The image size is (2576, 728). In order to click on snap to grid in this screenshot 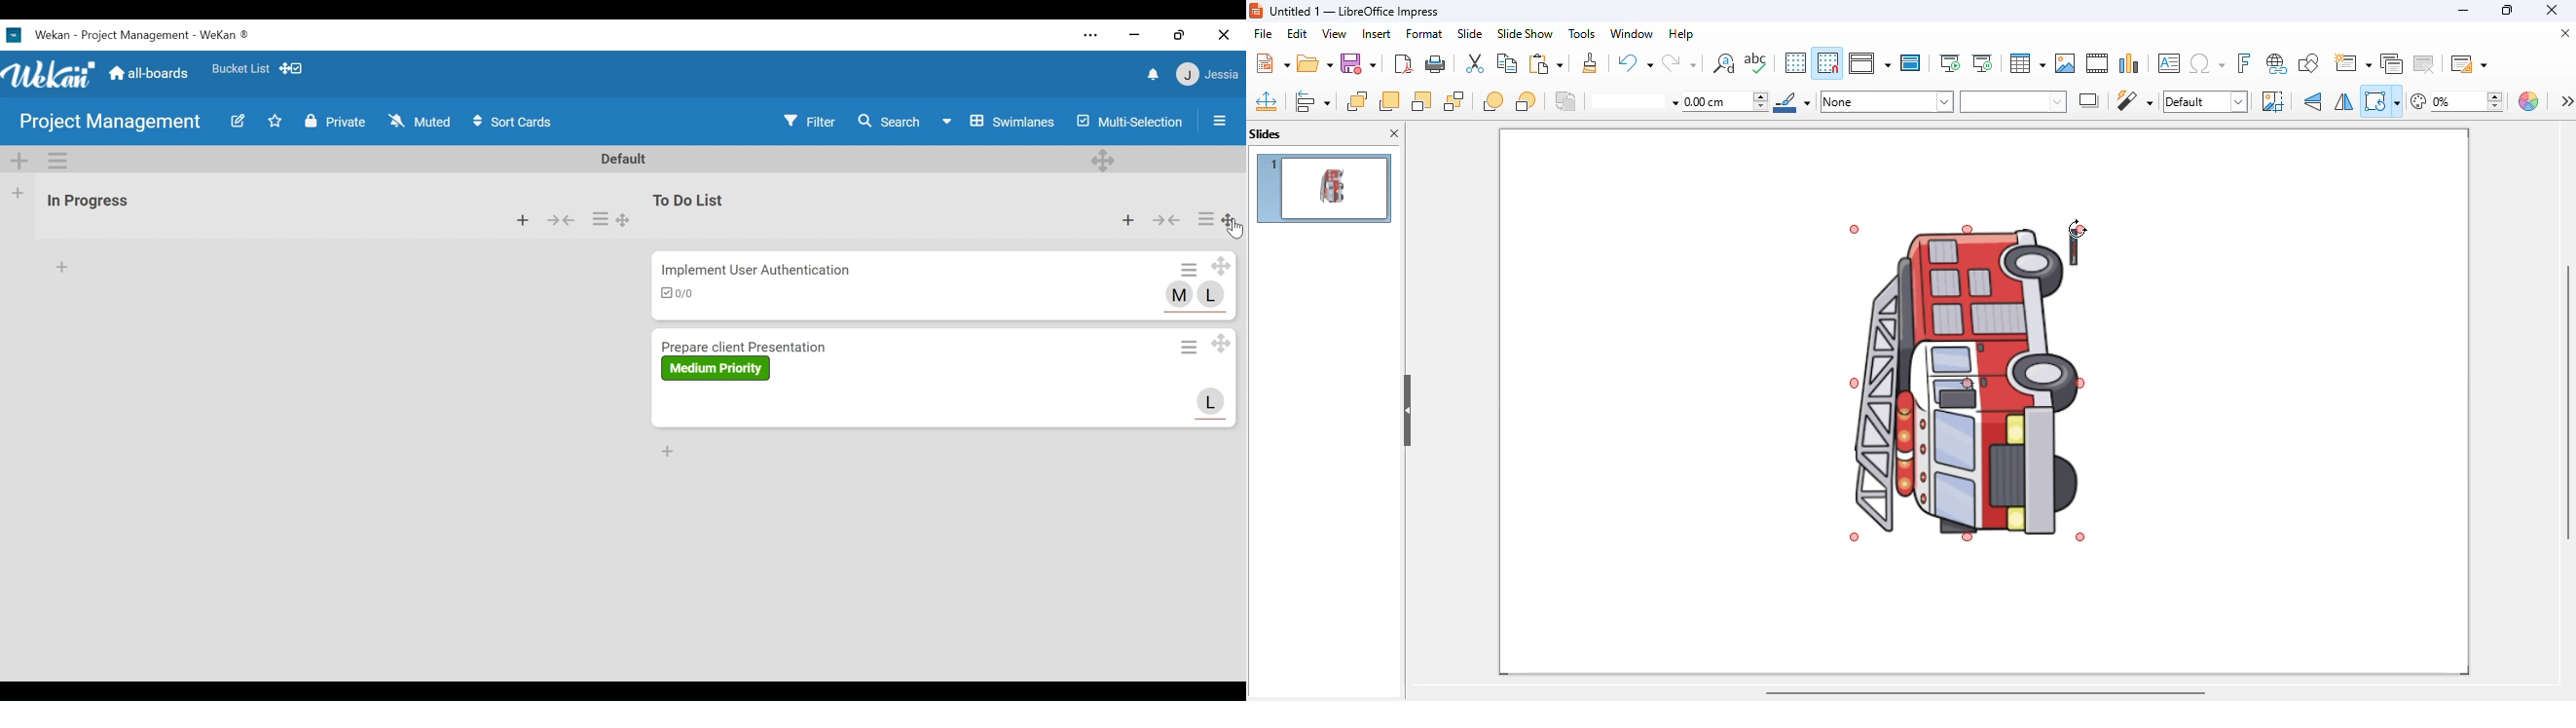, I will do `click(1828, 62)`.